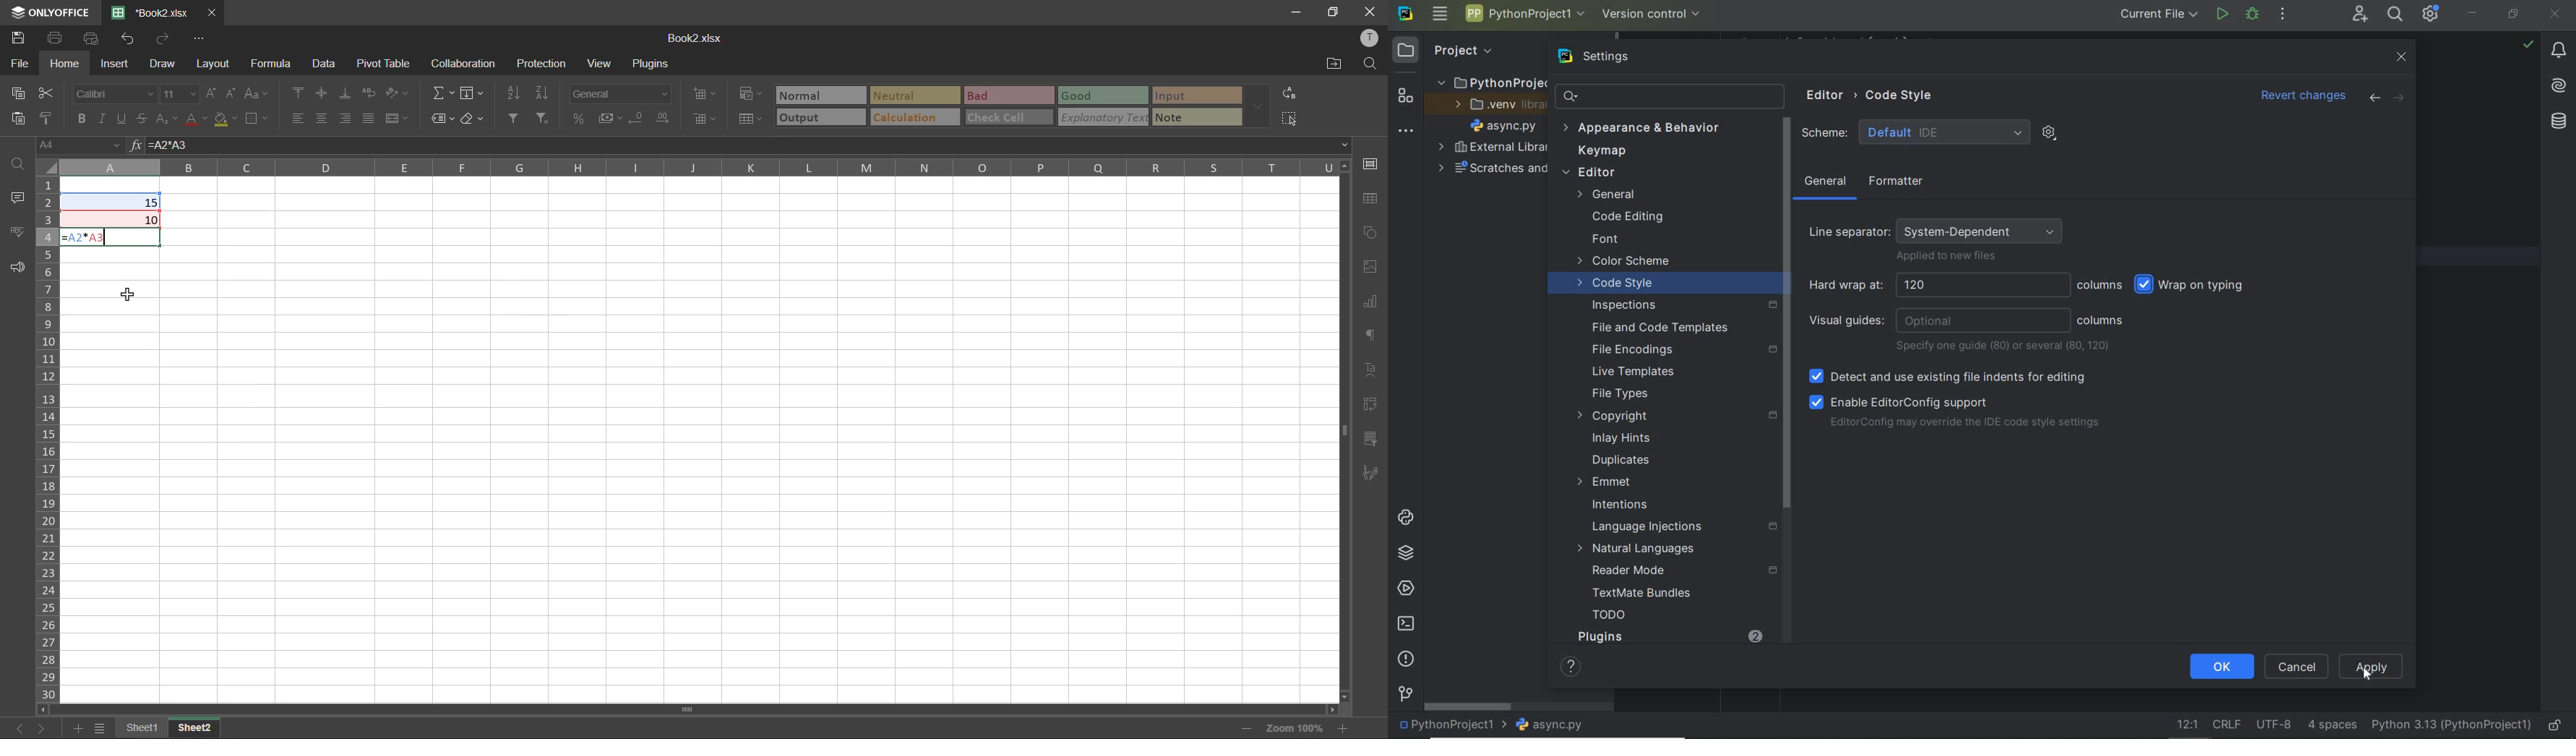  I want to click on Natural Languages, so click(1638, 550).